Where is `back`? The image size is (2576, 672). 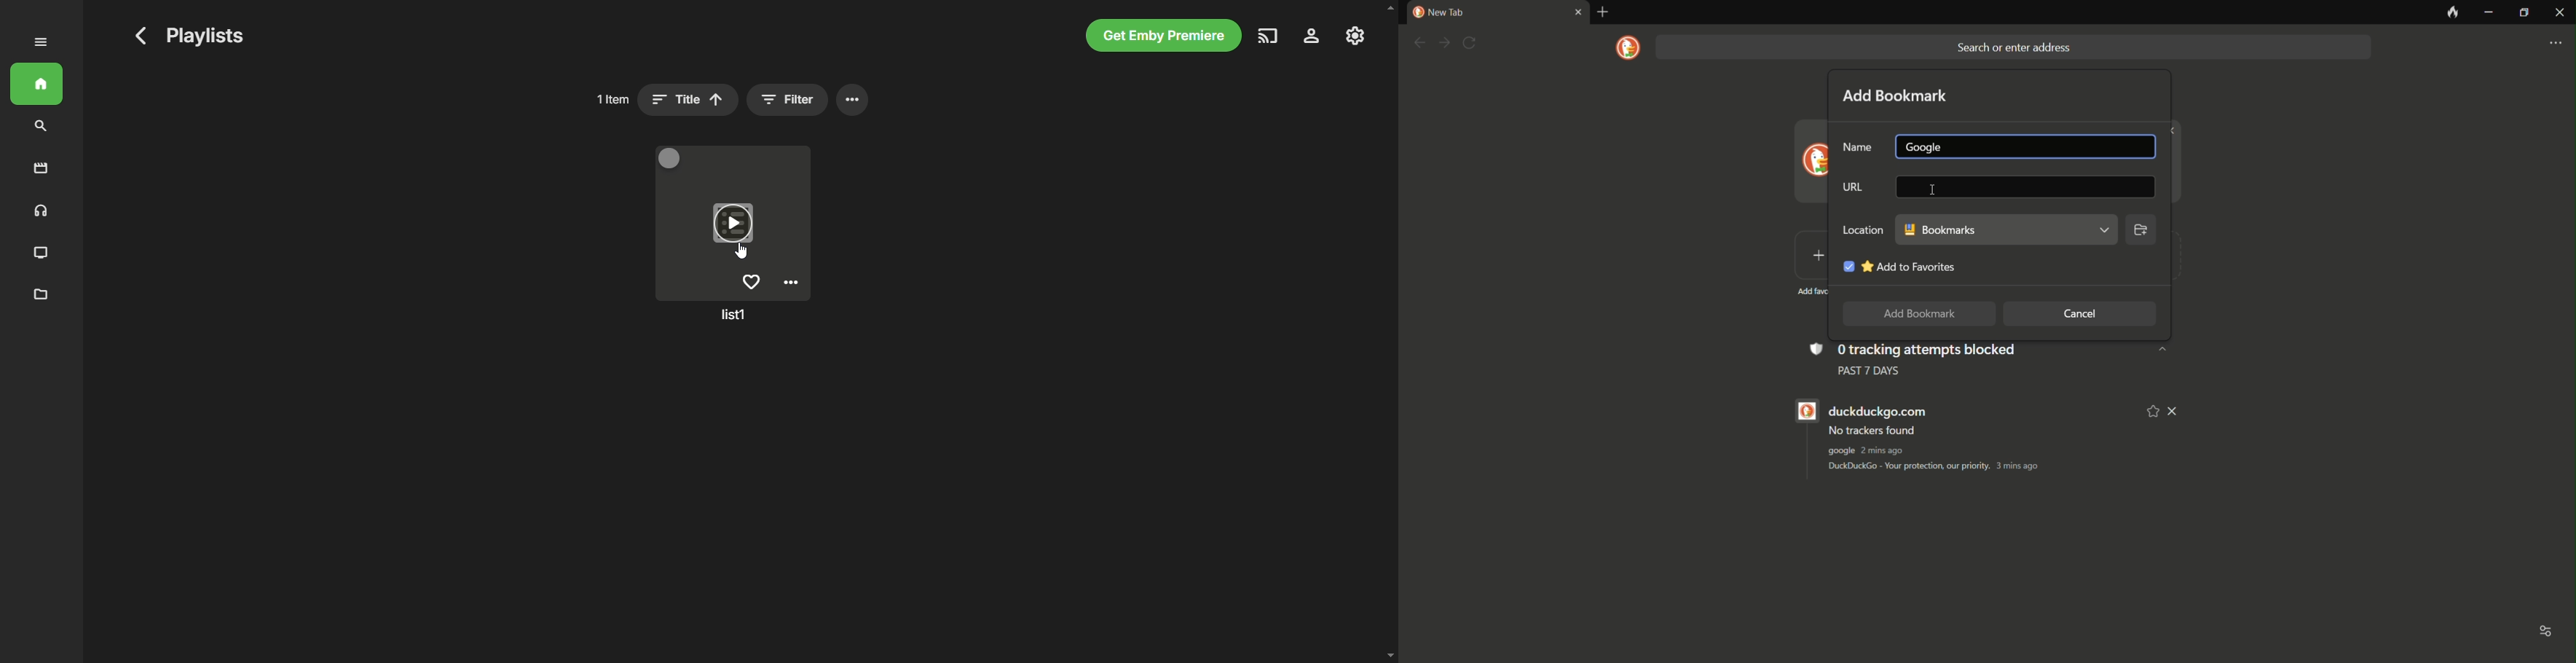 back is located at coordinates (1419, 43).